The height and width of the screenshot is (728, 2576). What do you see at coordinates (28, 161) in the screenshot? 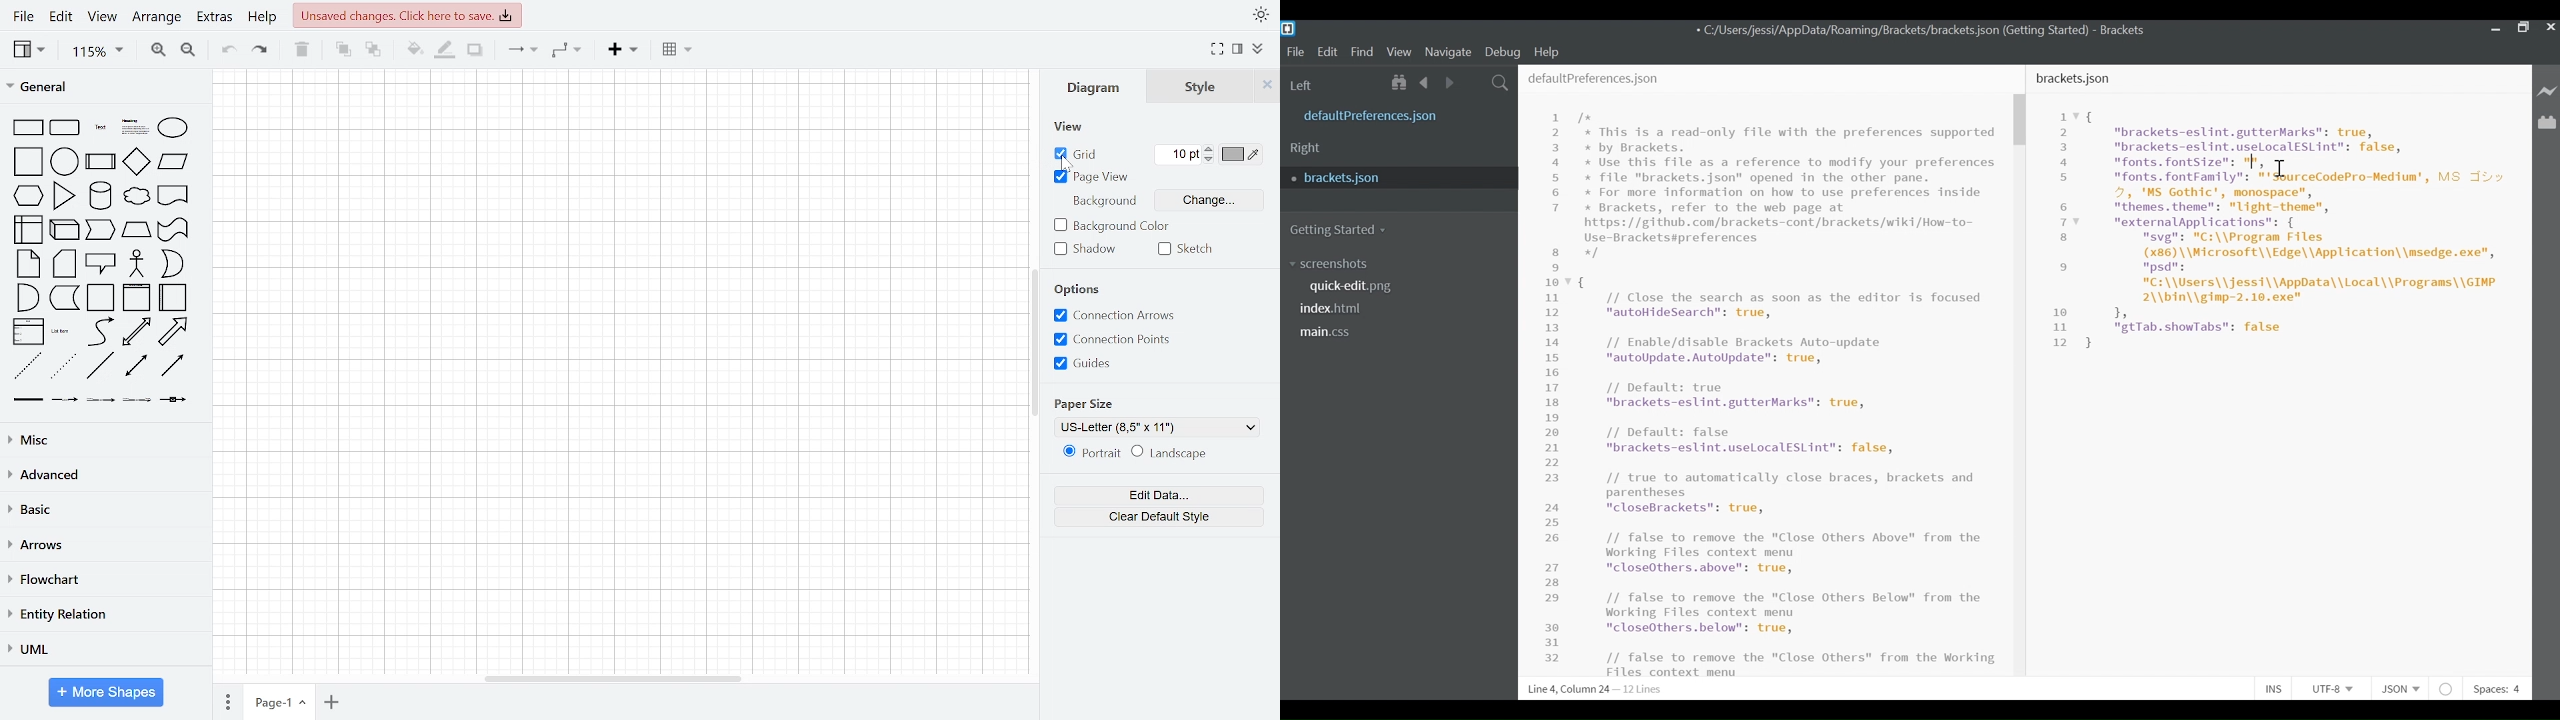
I see `square` at bounding box center [28, 161].